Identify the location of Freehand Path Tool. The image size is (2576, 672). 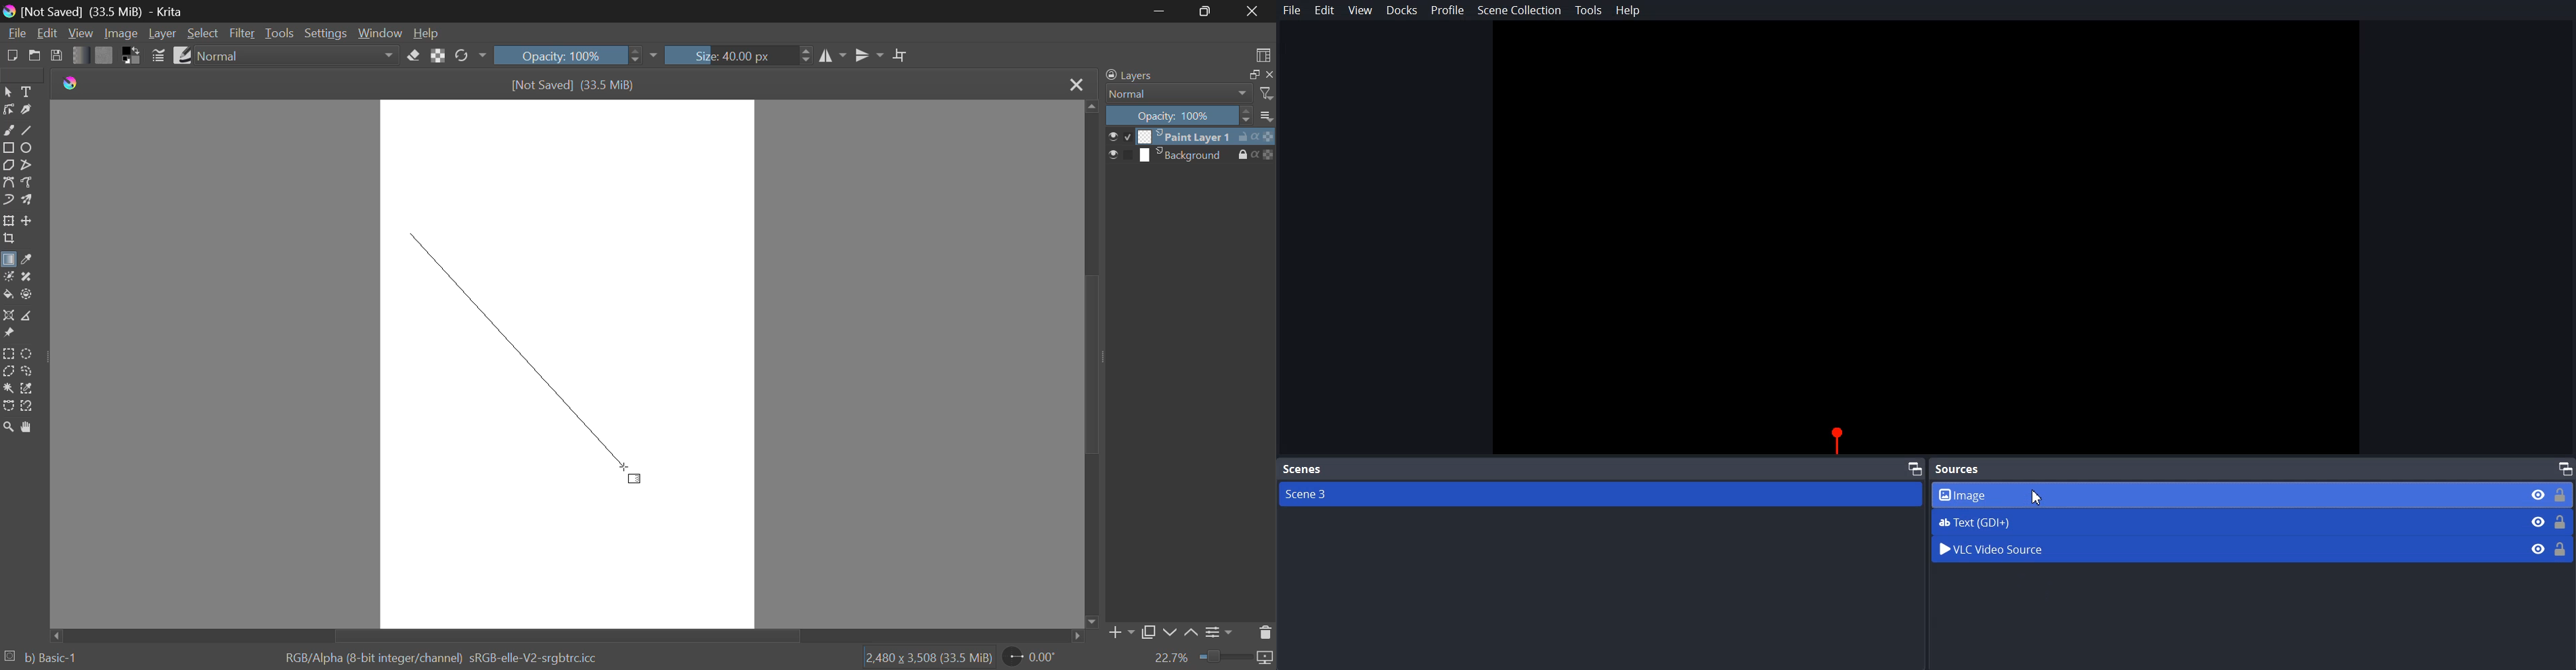
(29, 183).